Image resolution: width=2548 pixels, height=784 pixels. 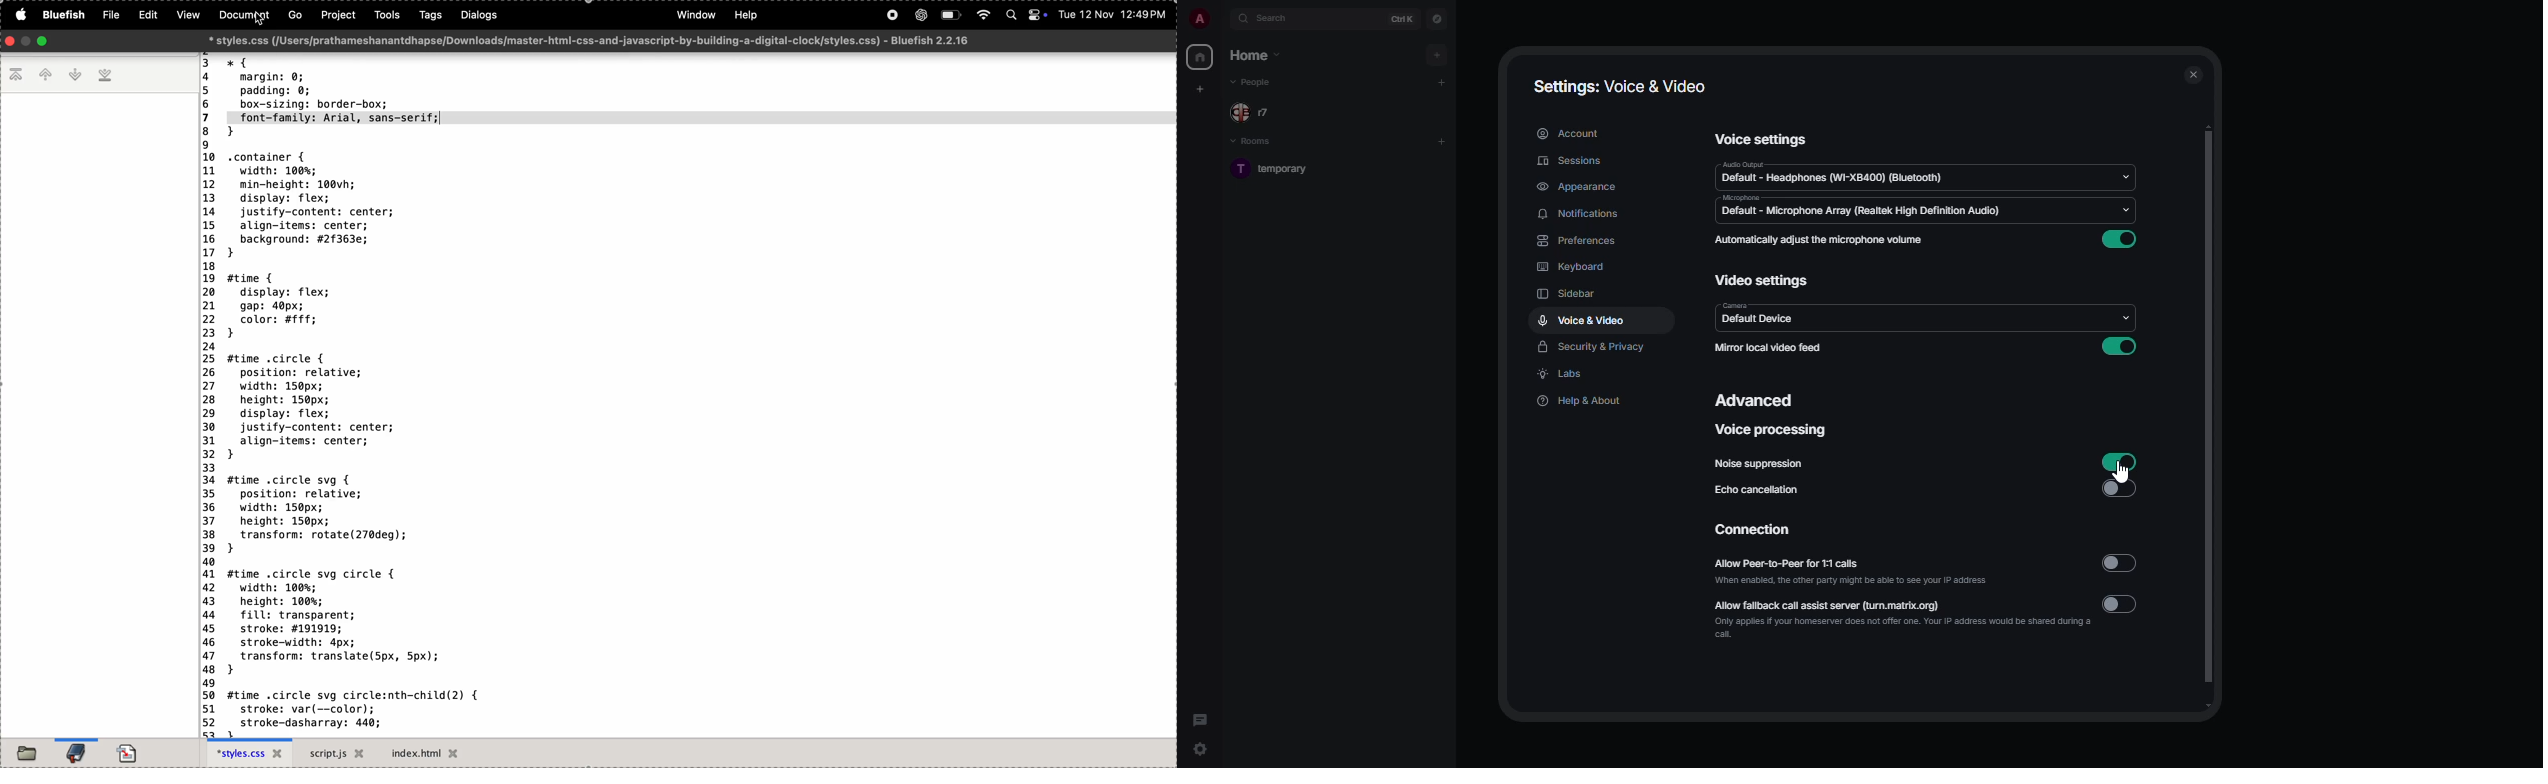 I want to click on create new space, so click(x=1200, y=88).